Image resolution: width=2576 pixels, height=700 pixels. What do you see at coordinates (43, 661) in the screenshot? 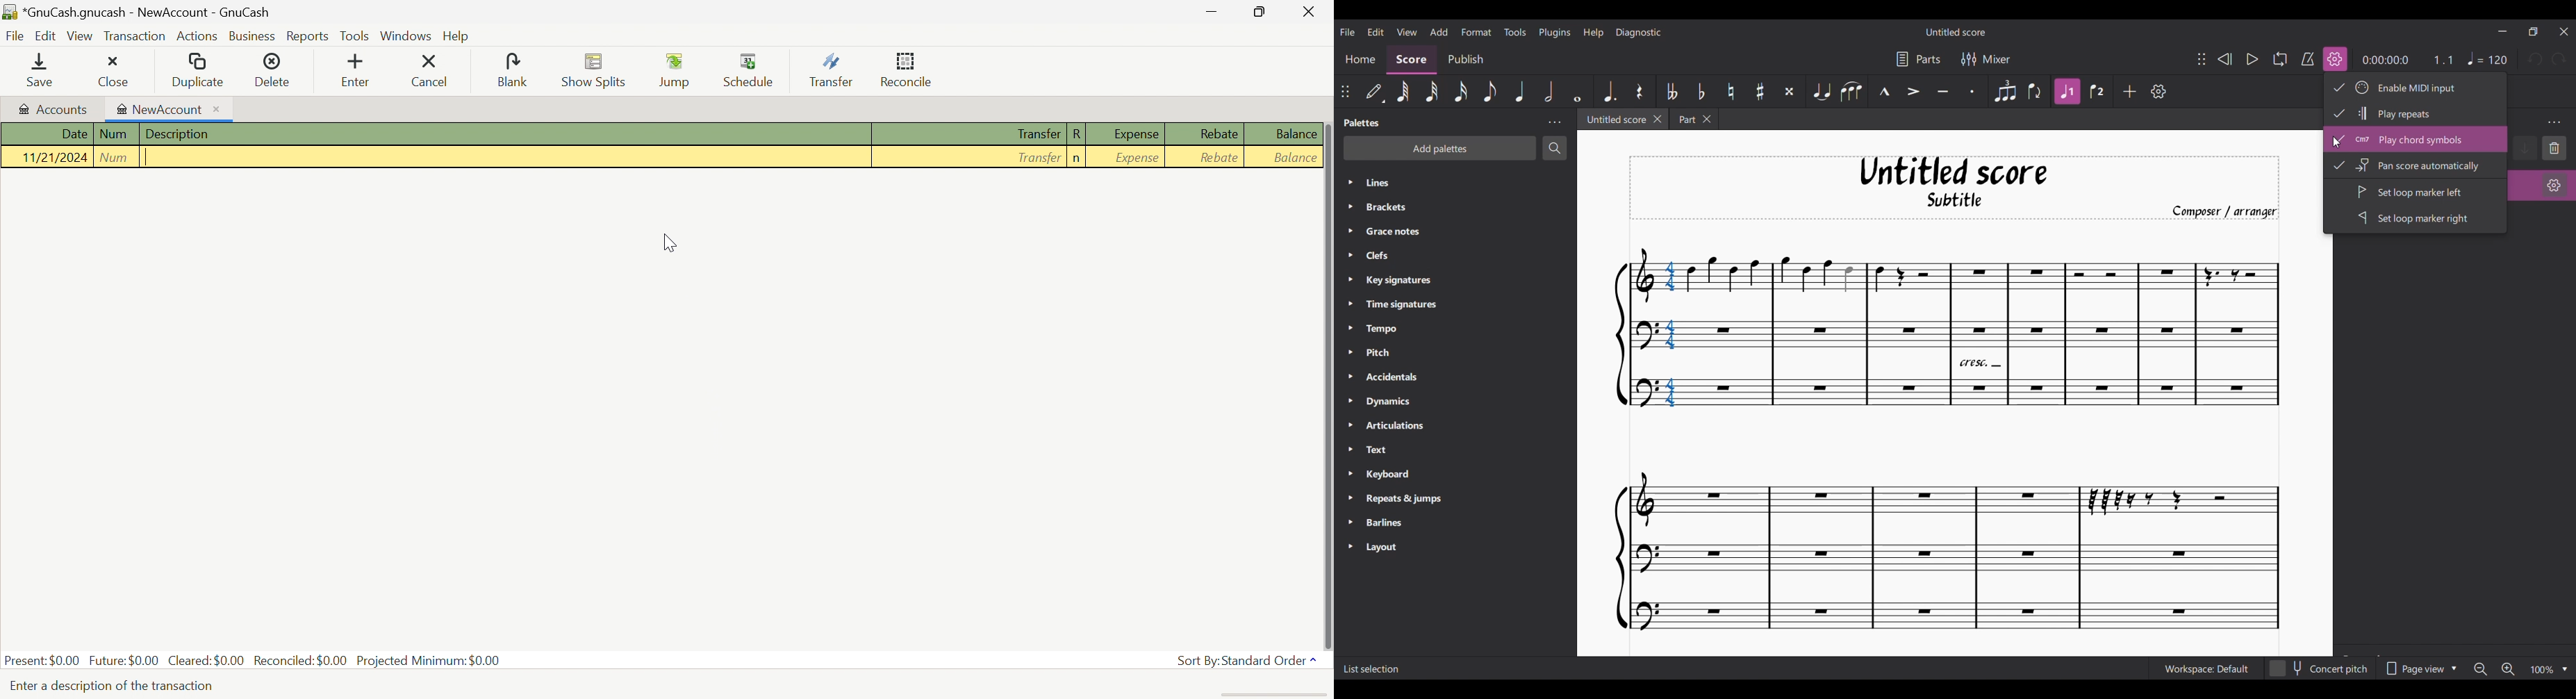
I see `Present: $100.00` at bounding box center [43, 661].